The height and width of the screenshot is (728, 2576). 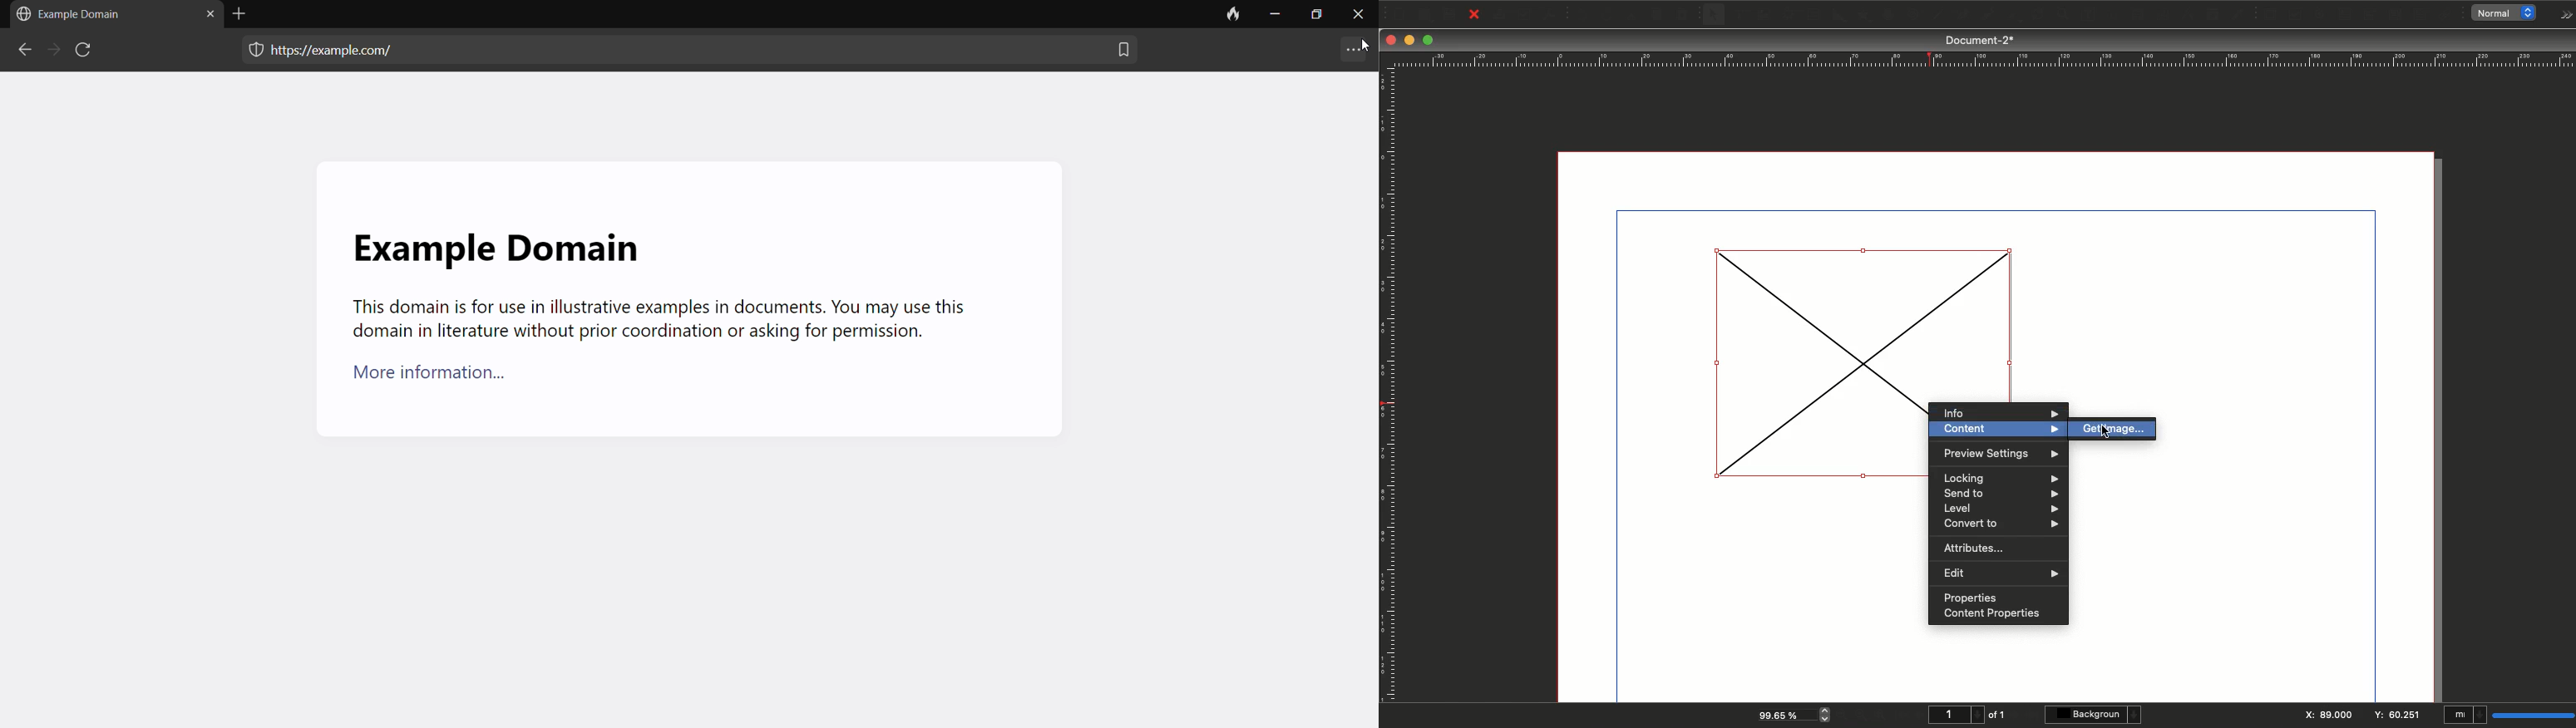 I want to click on Table, so click(x=1813, y=16).